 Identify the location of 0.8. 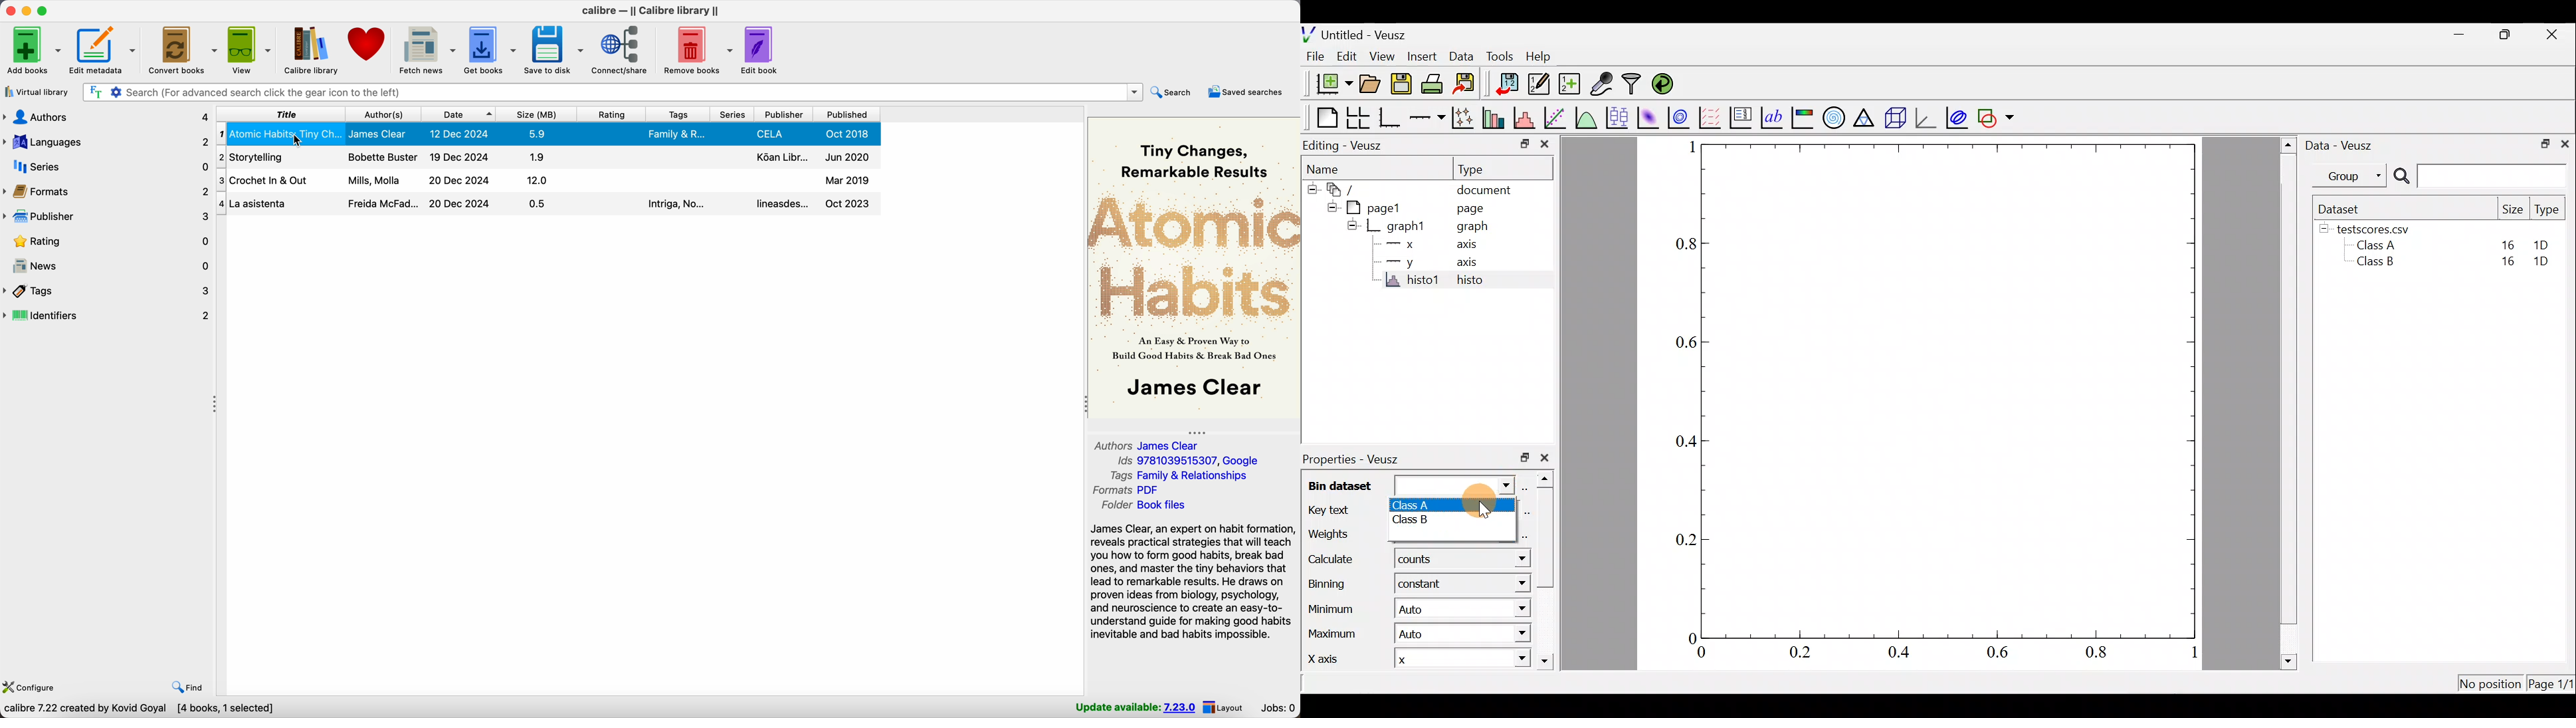
(2096, 654).